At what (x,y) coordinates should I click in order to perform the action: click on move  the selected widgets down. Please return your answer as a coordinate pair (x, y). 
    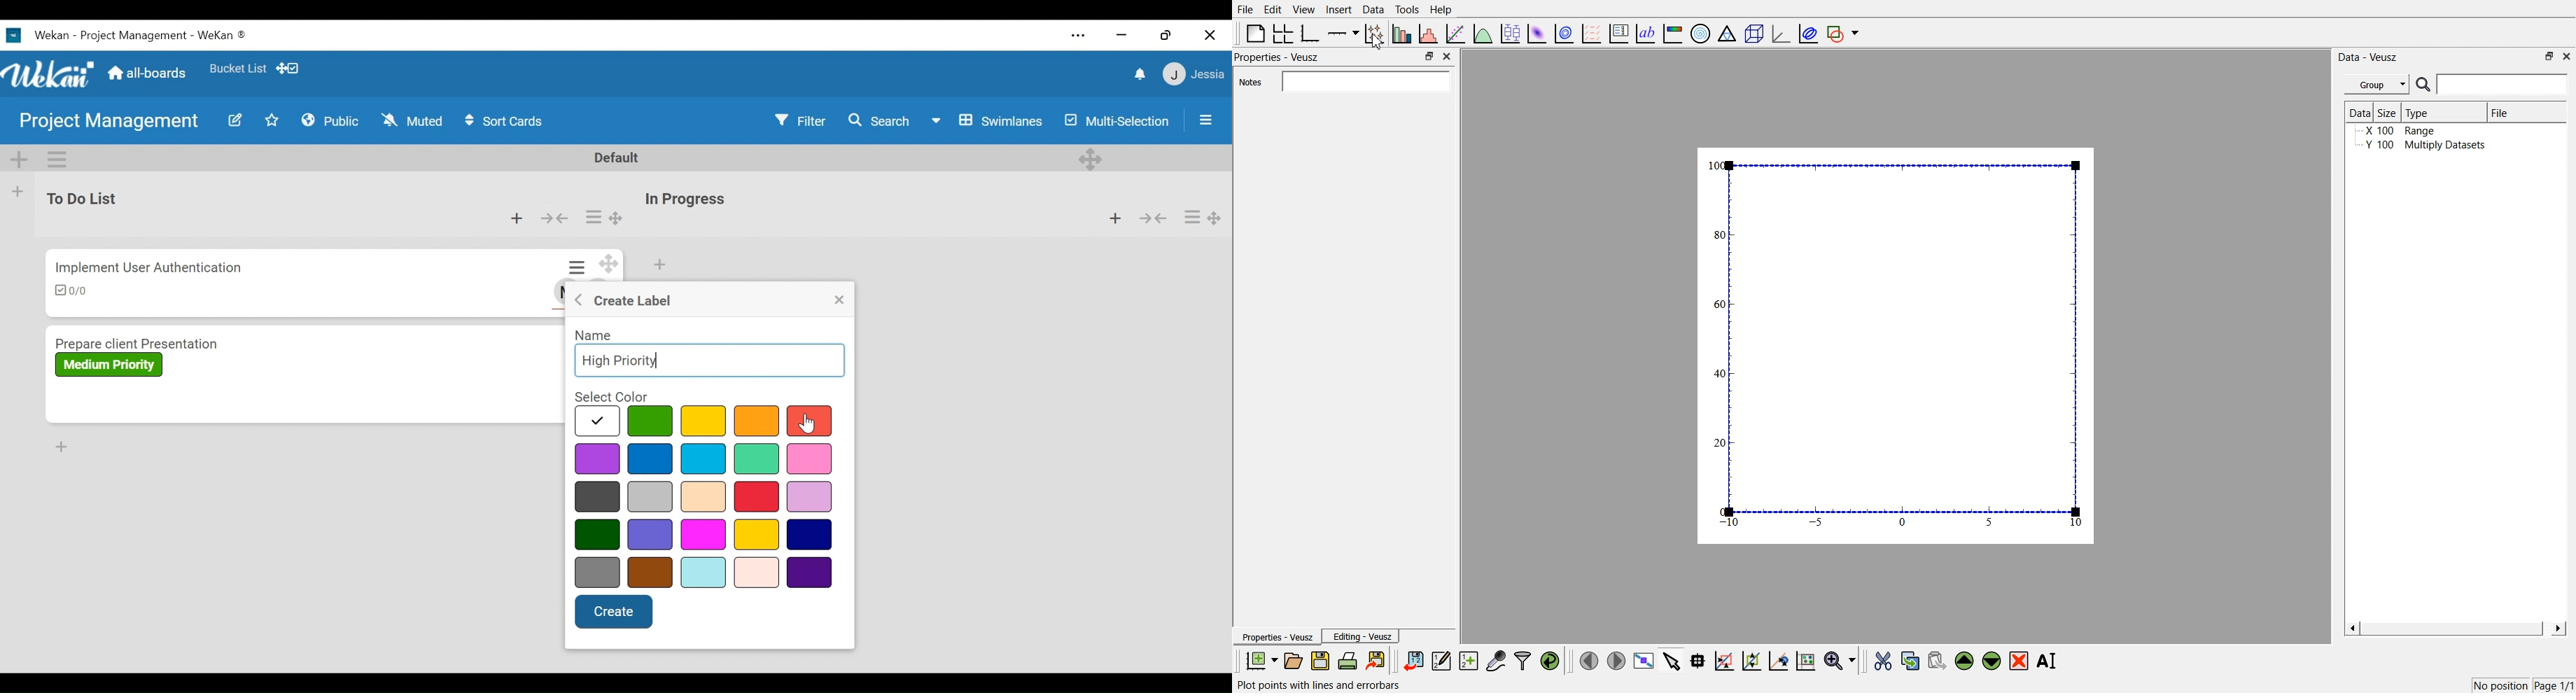
    Looking at the image, I should click on (1991, 659).